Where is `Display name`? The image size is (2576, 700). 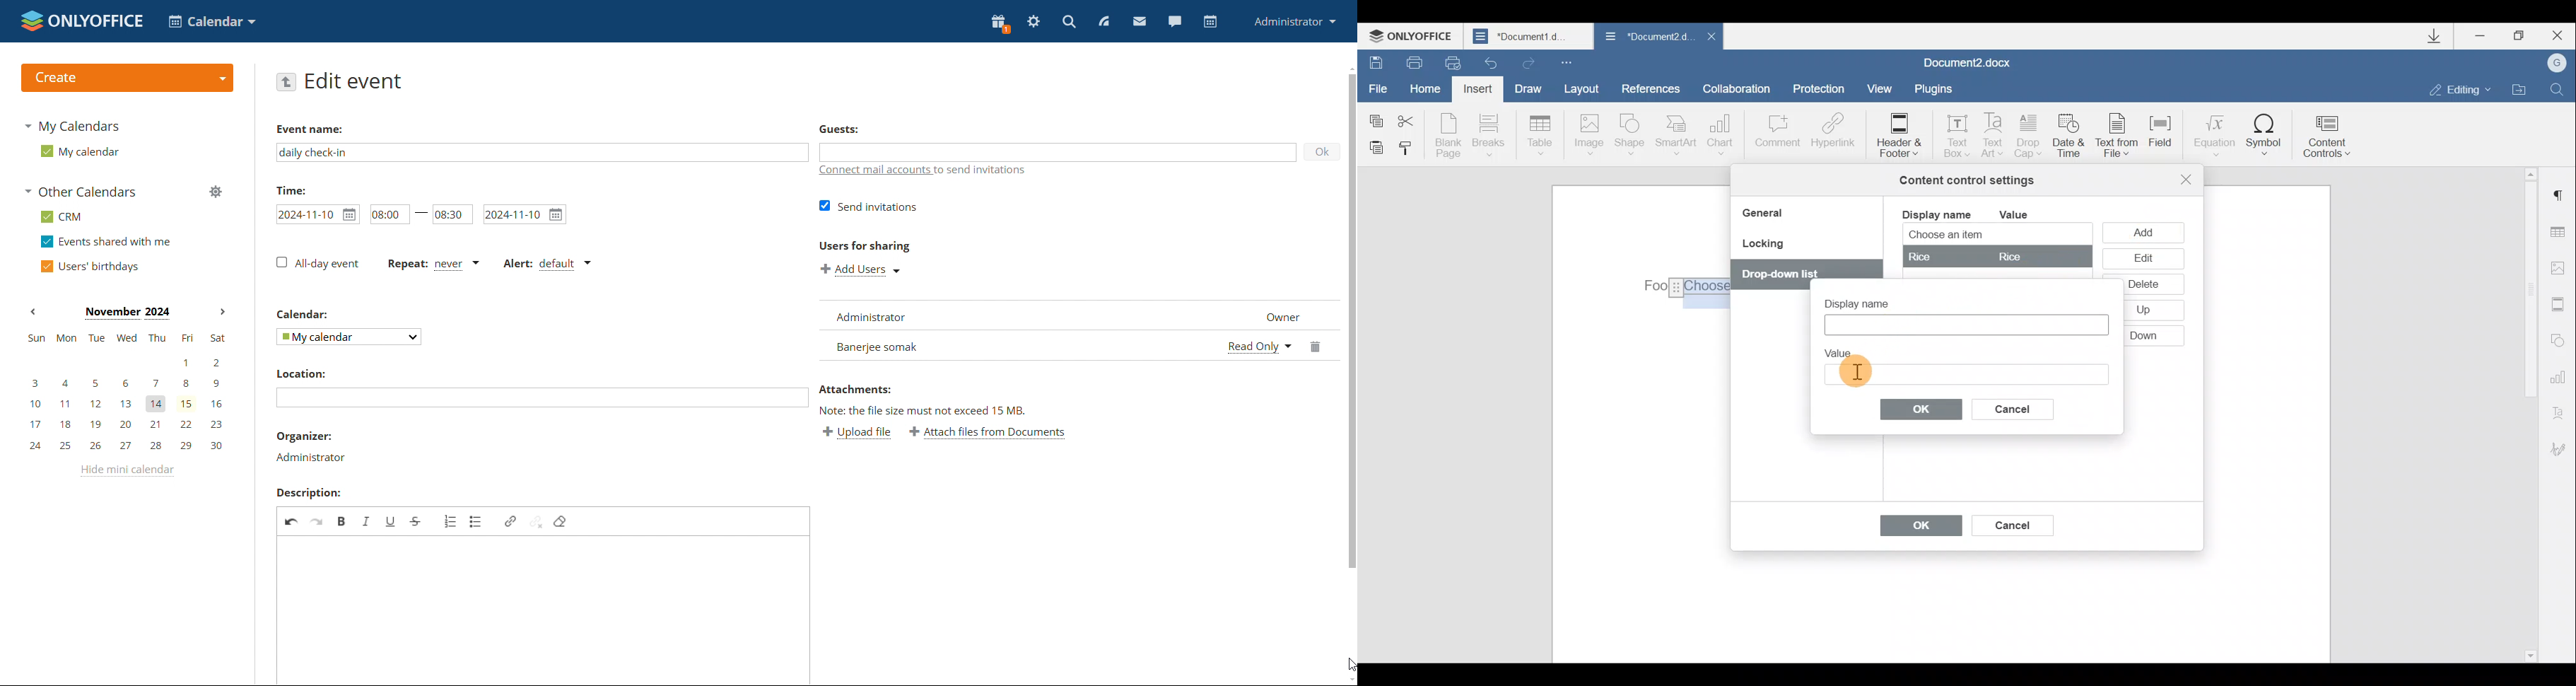 Display name is located at coordinates (1868, 300).